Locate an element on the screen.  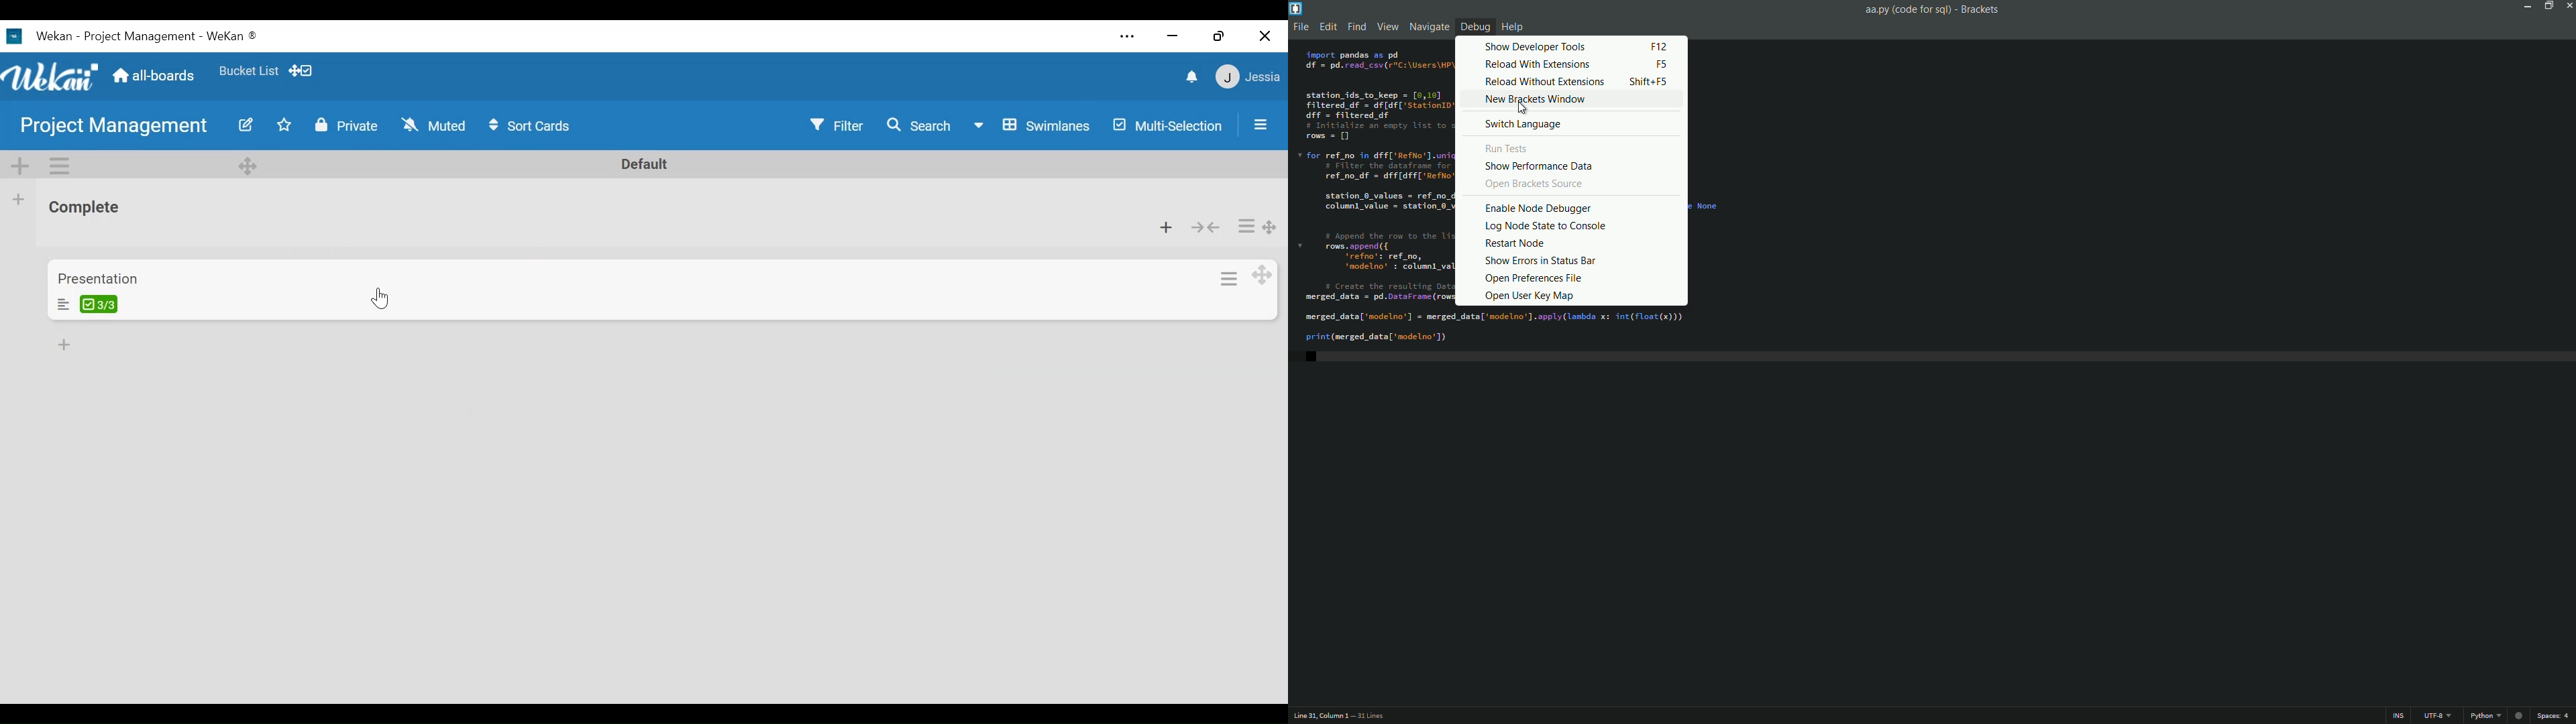
Card Title is located at coordinates (97, 278).